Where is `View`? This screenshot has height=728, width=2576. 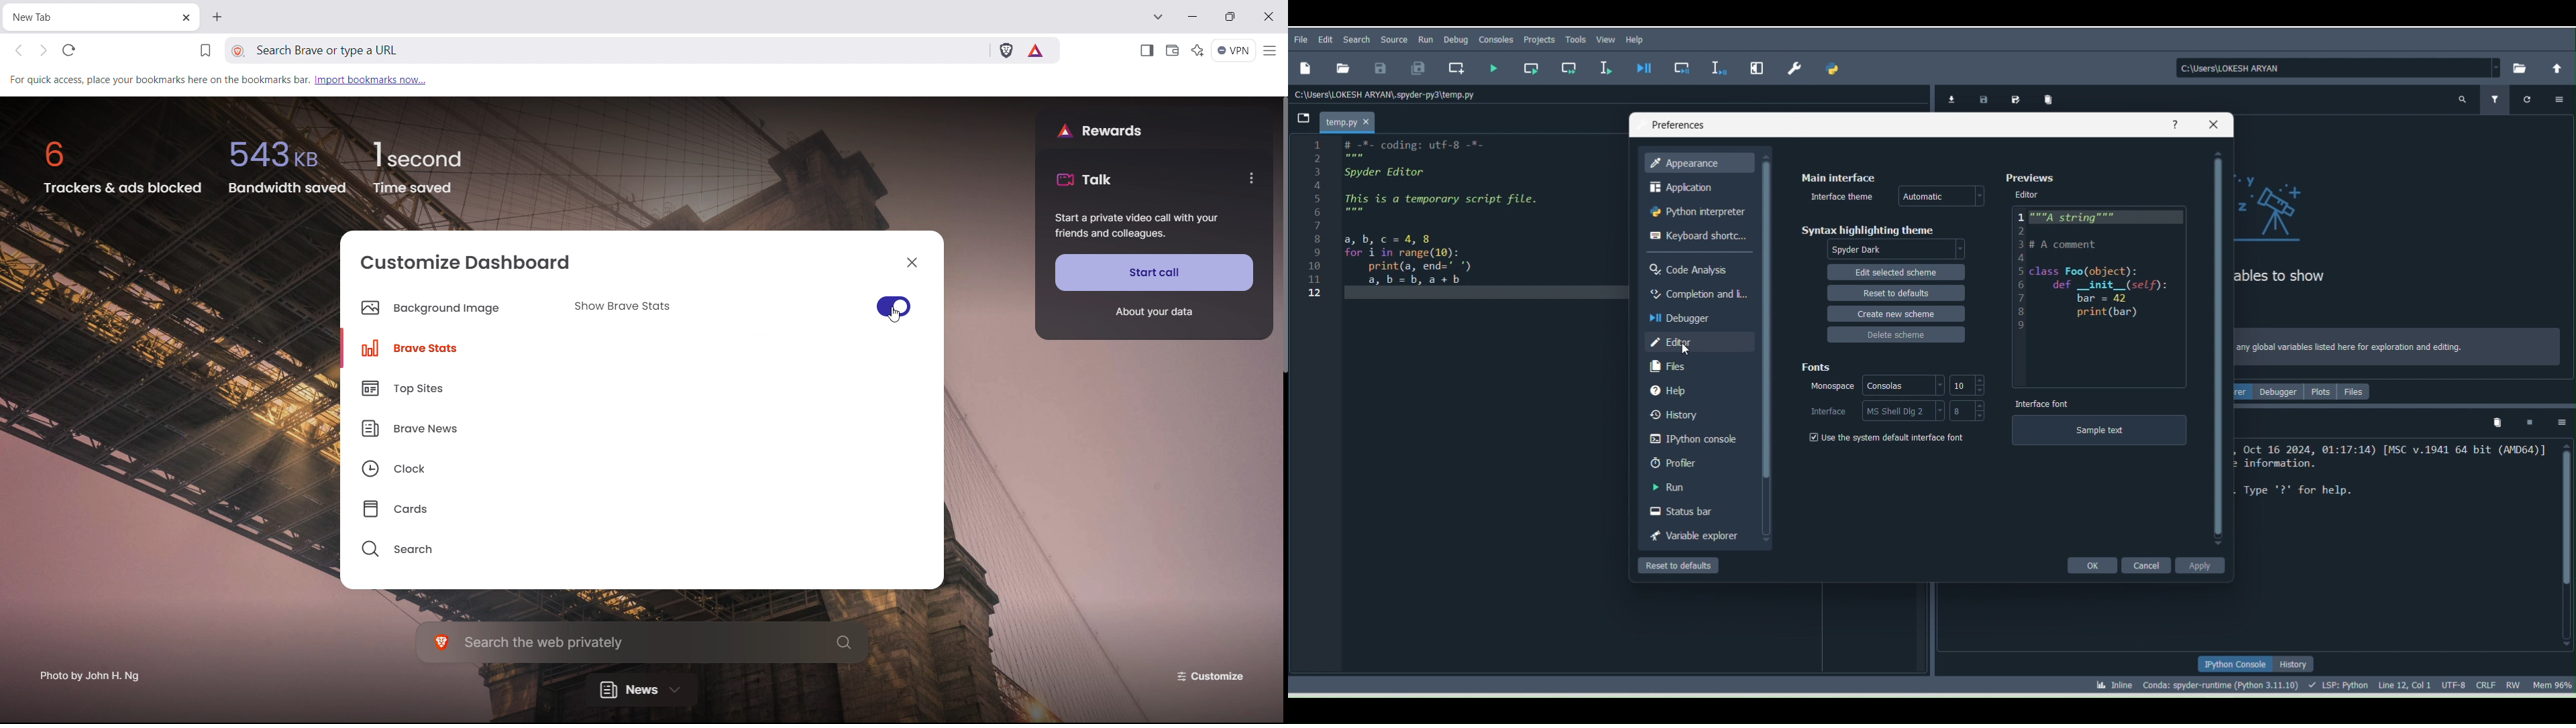 View is located at coordinates (1607, 39).